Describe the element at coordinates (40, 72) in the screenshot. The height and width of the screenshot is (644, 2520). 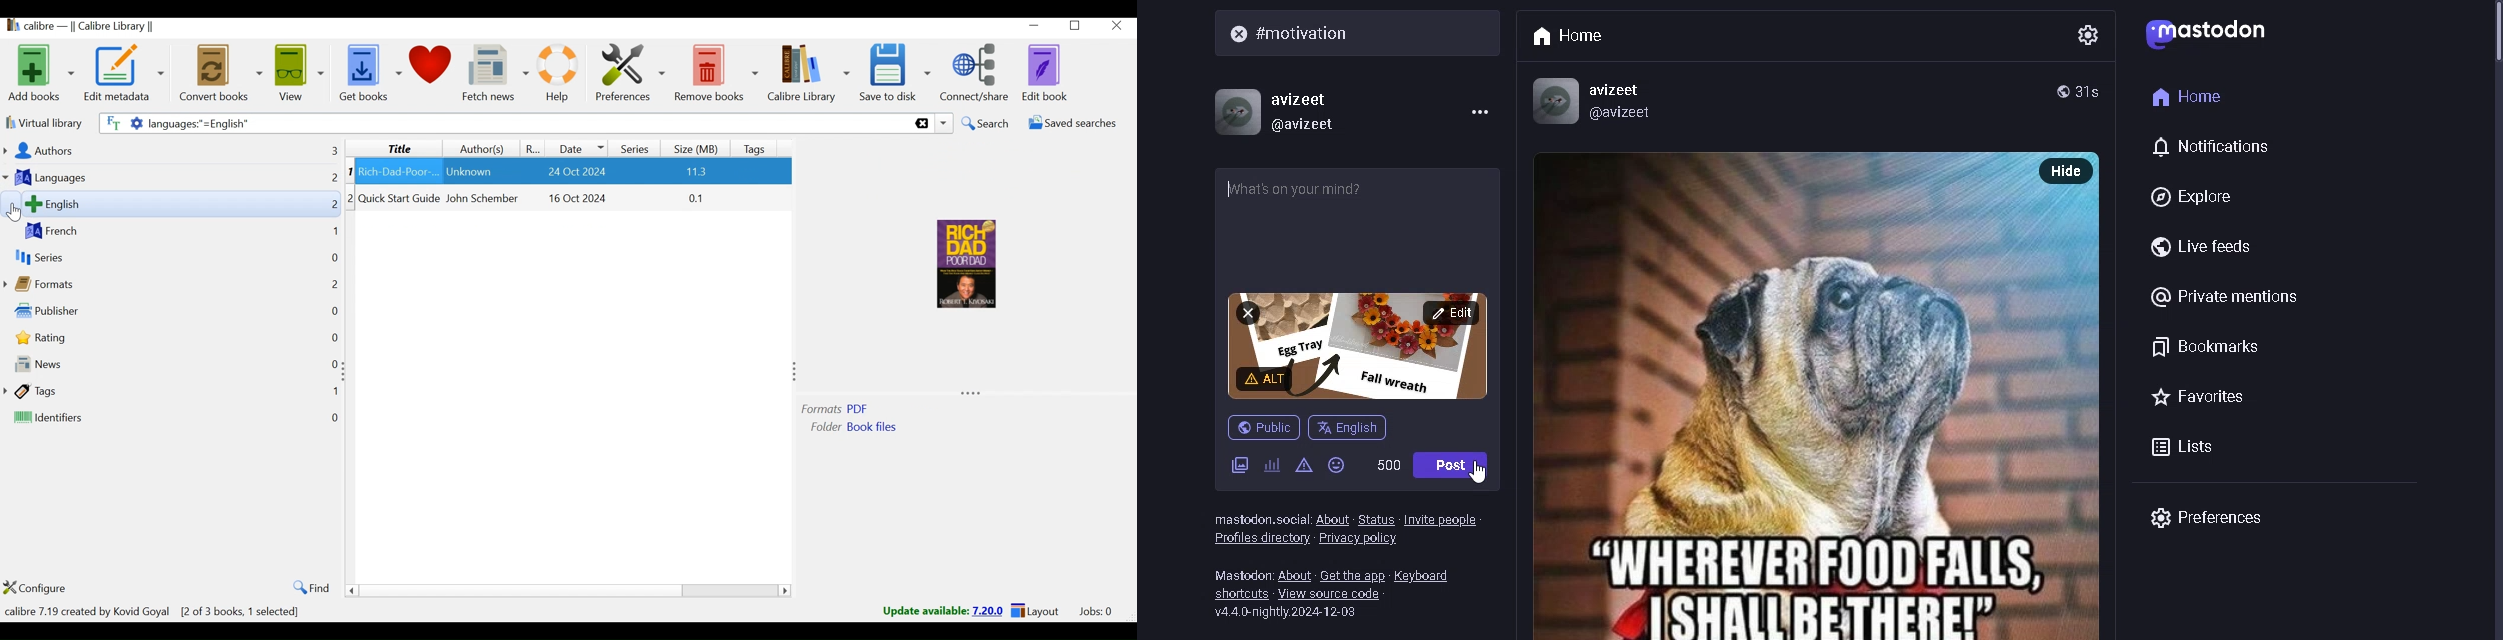
I see `Add Books` at that location.